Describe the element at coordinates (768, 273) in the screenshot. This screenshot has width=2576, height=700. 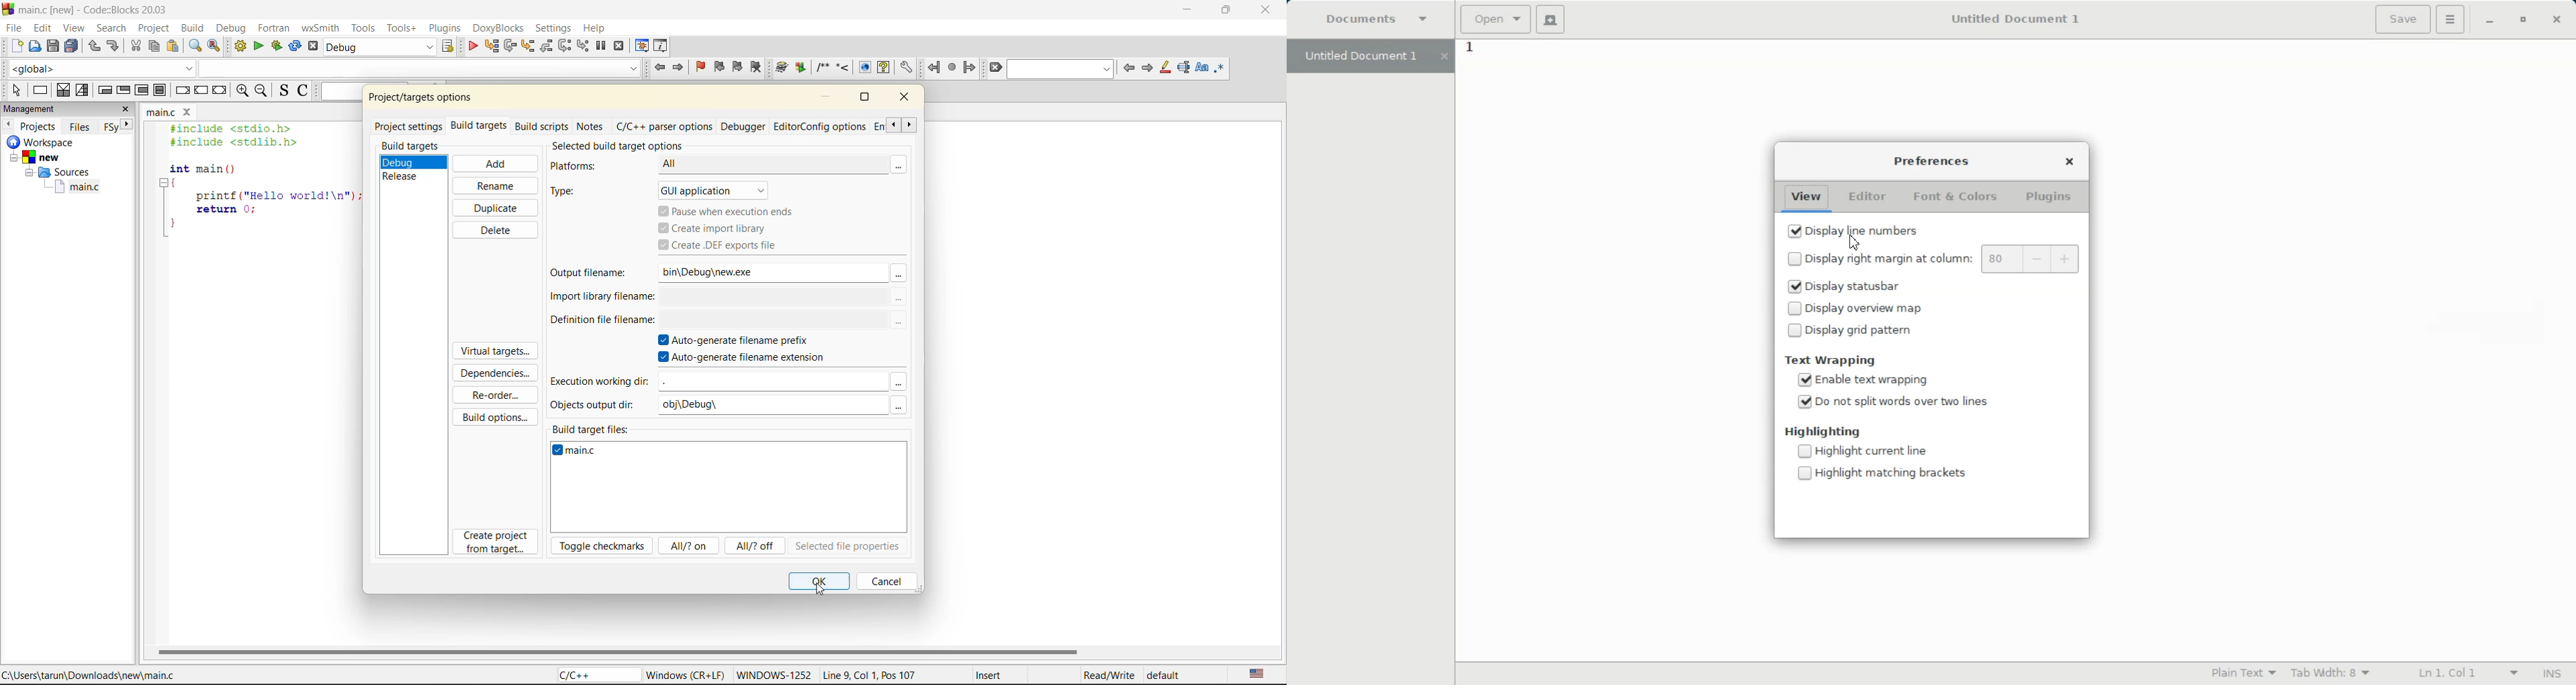
I see `bin\Debug\new.exe` at that location.